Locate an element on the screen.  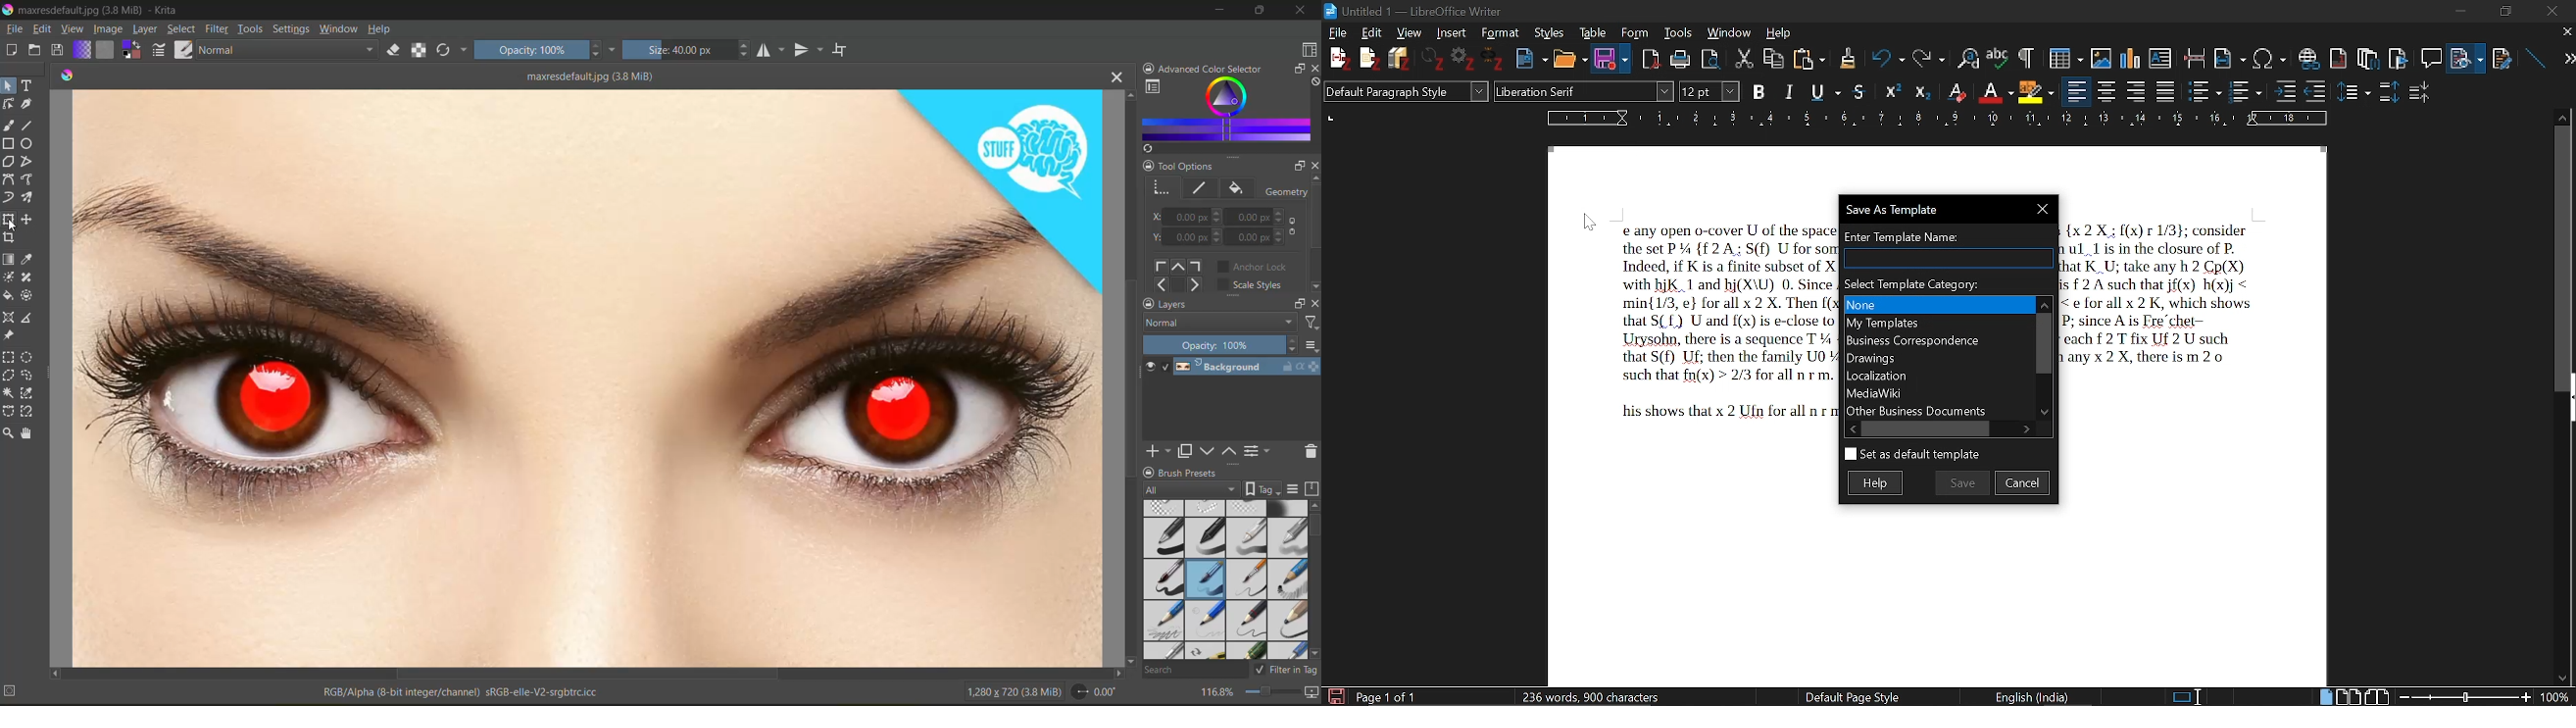
Align right is located at coordinates (2138, 90).